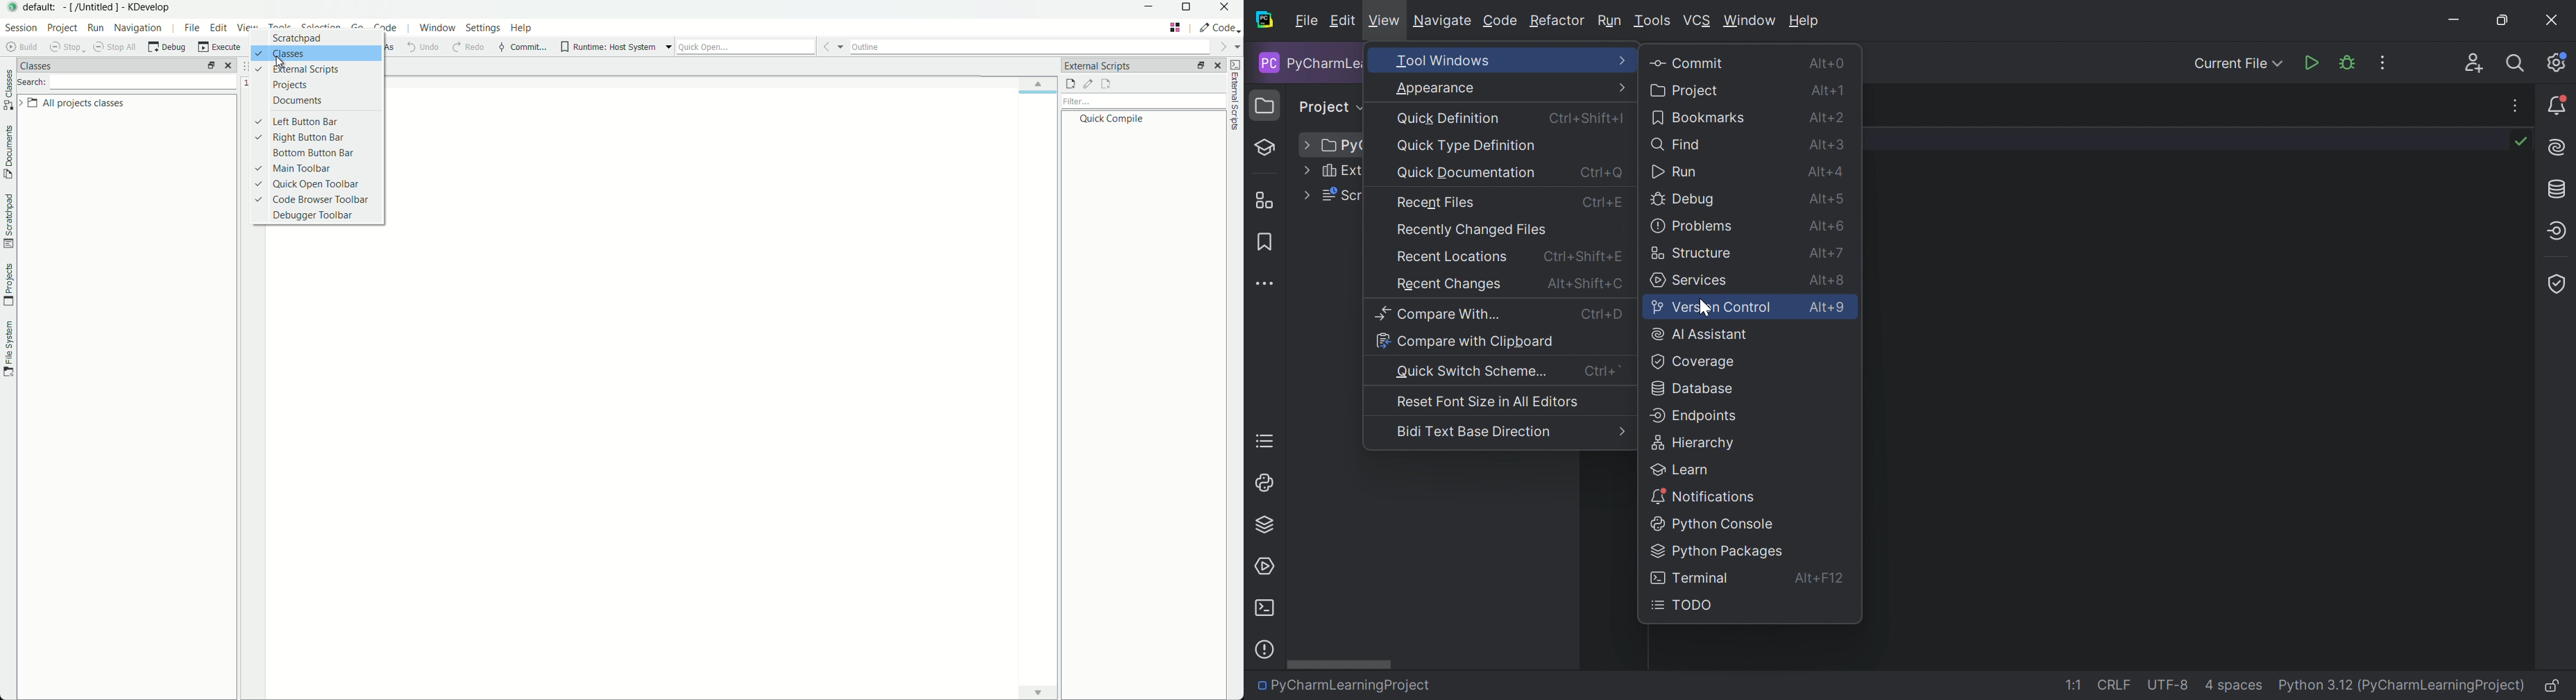  I want to click on Reset Font Size in All Editors, so click(1486, 401).